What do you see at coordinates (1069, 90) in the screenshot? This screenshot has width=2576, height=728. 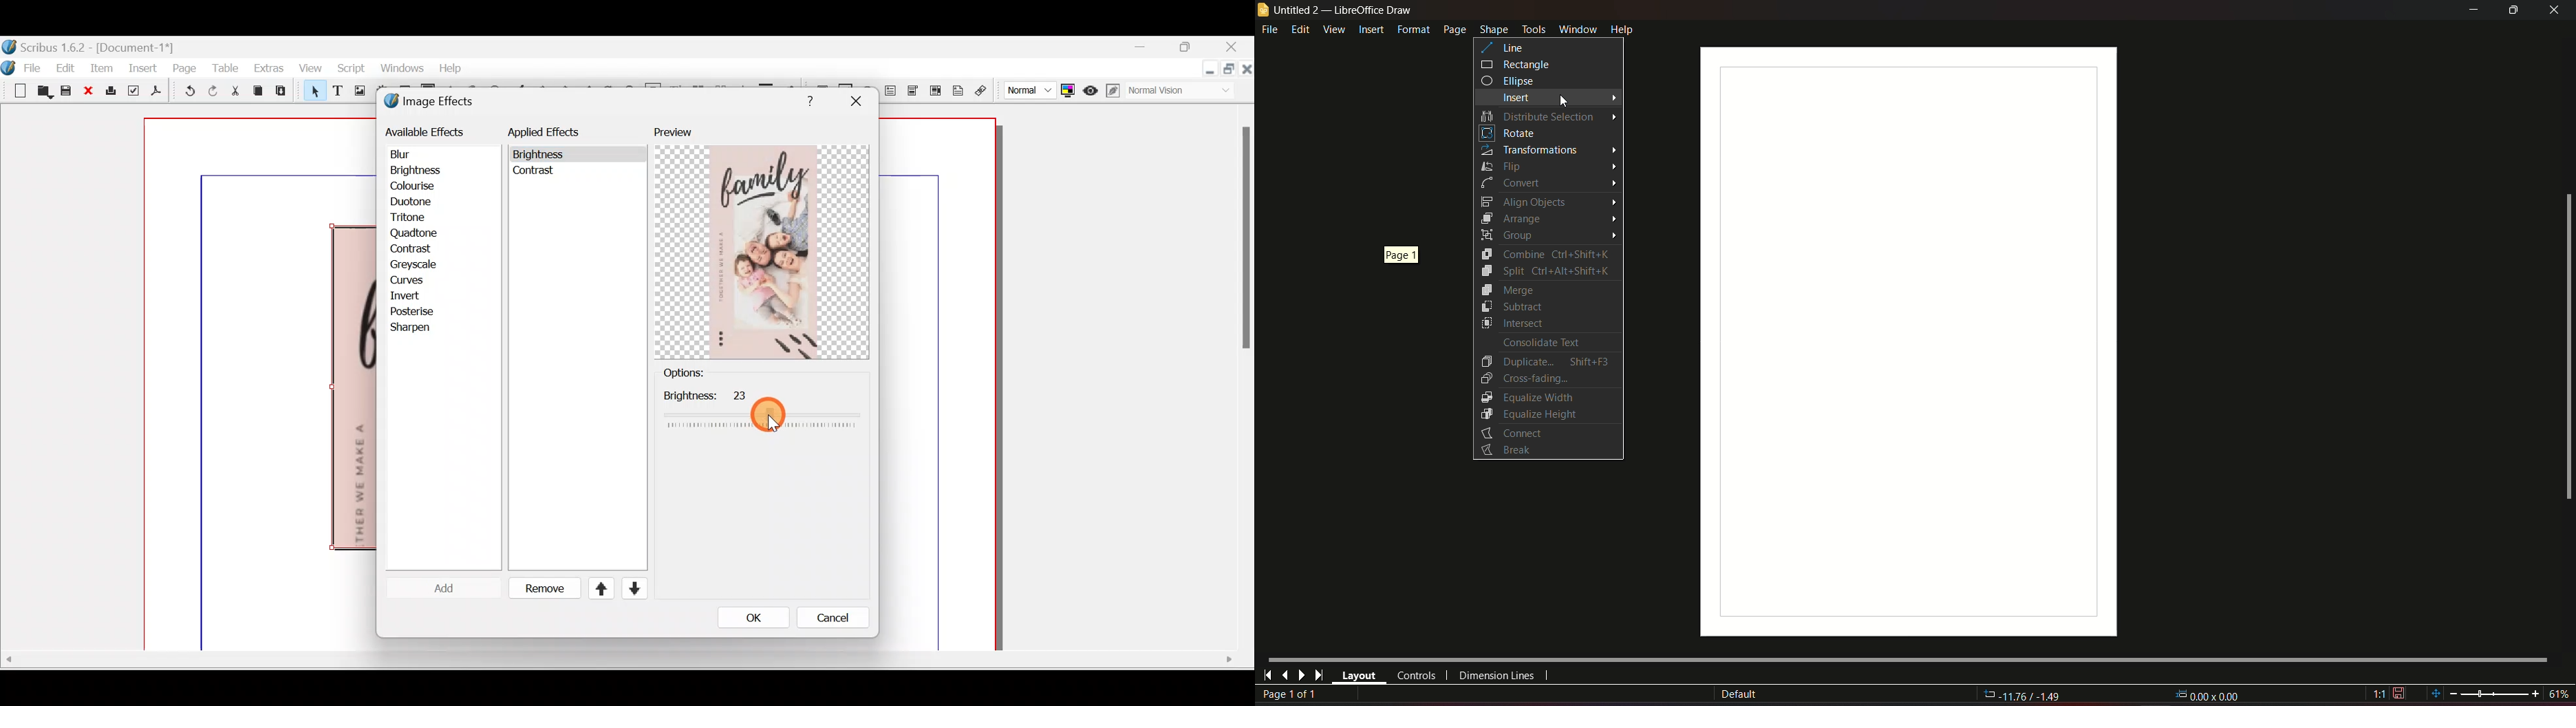 I see `Toggle colour management system` at bounding box center [1069, 90].